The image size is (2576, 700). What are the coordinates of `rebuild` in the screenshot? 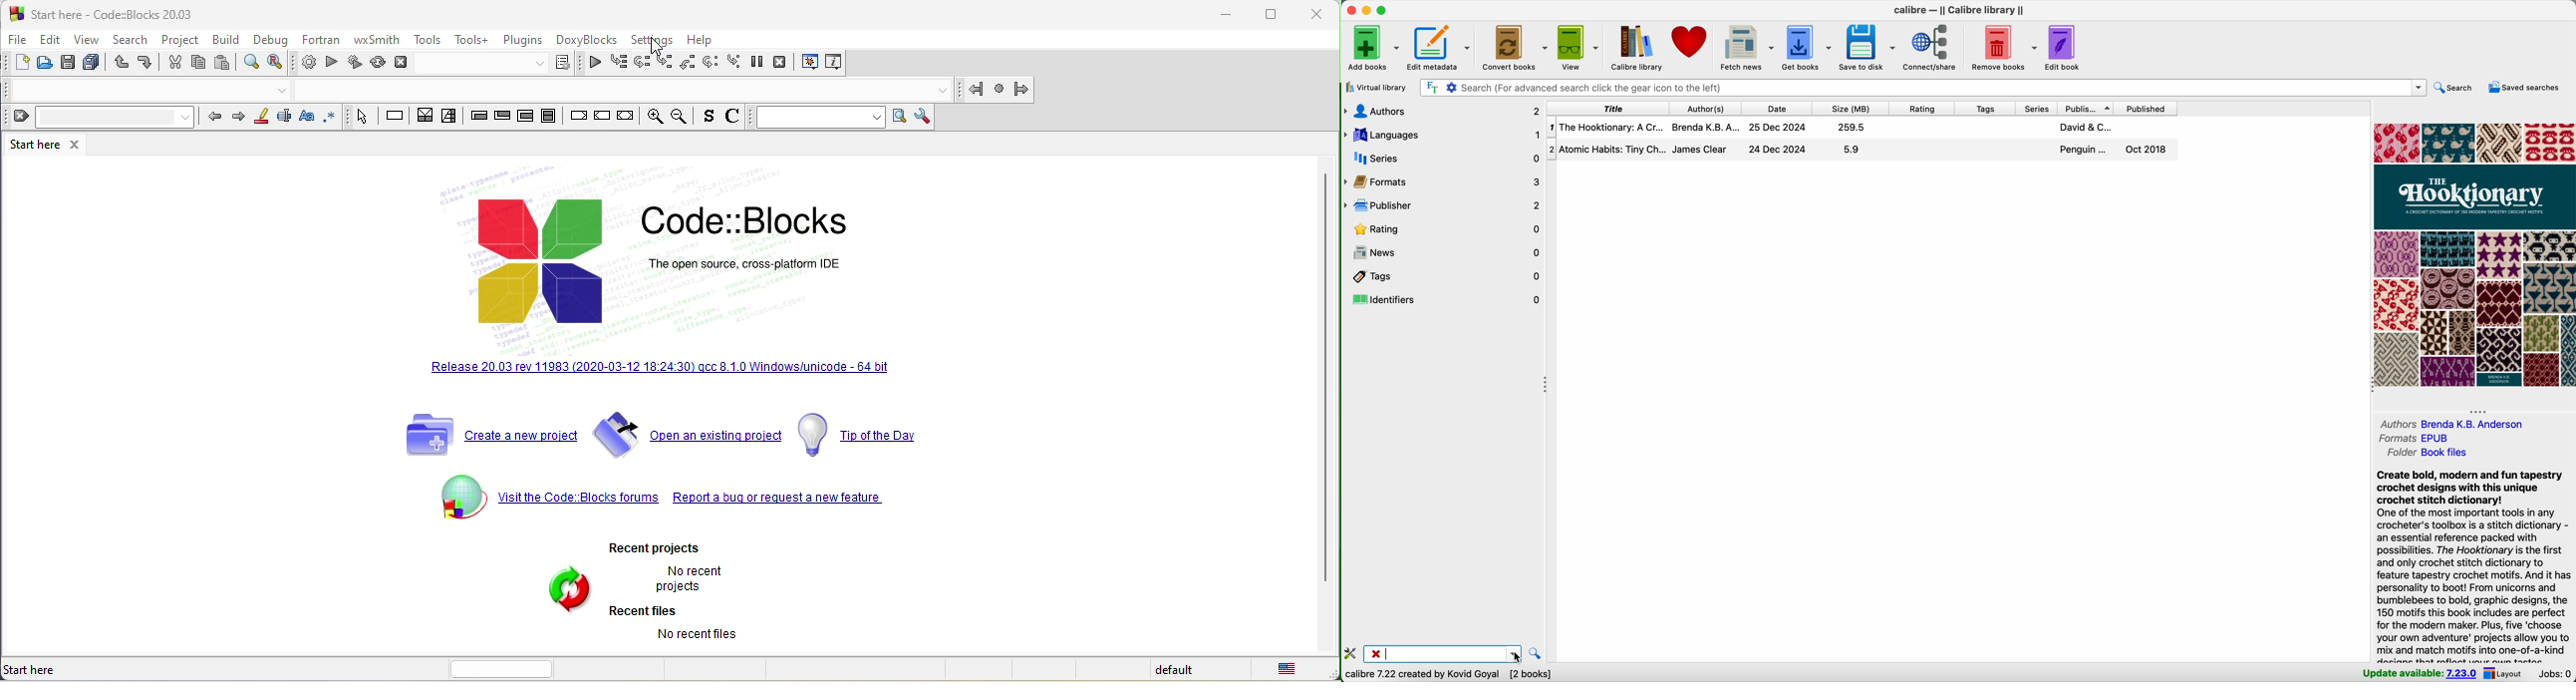 It's located at (380, 62).